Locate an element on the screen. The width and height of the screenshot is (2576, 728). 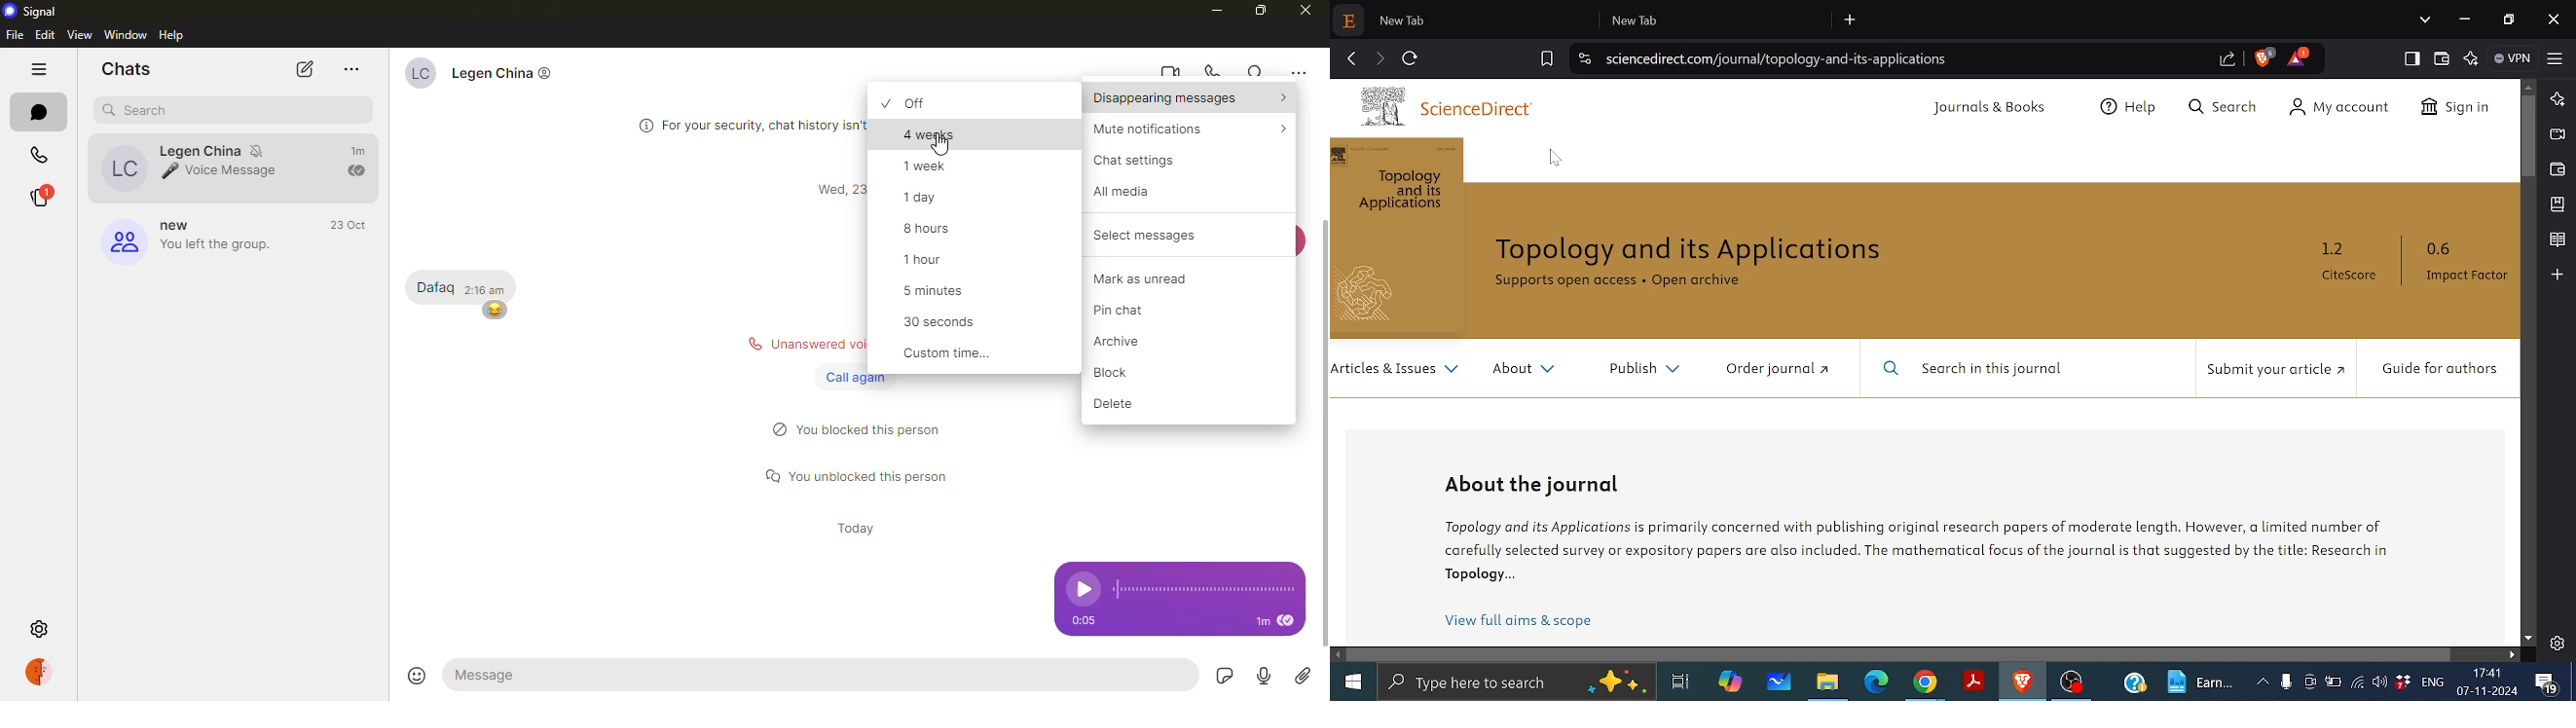
Leo AI is located at coordinates (2472, 59).